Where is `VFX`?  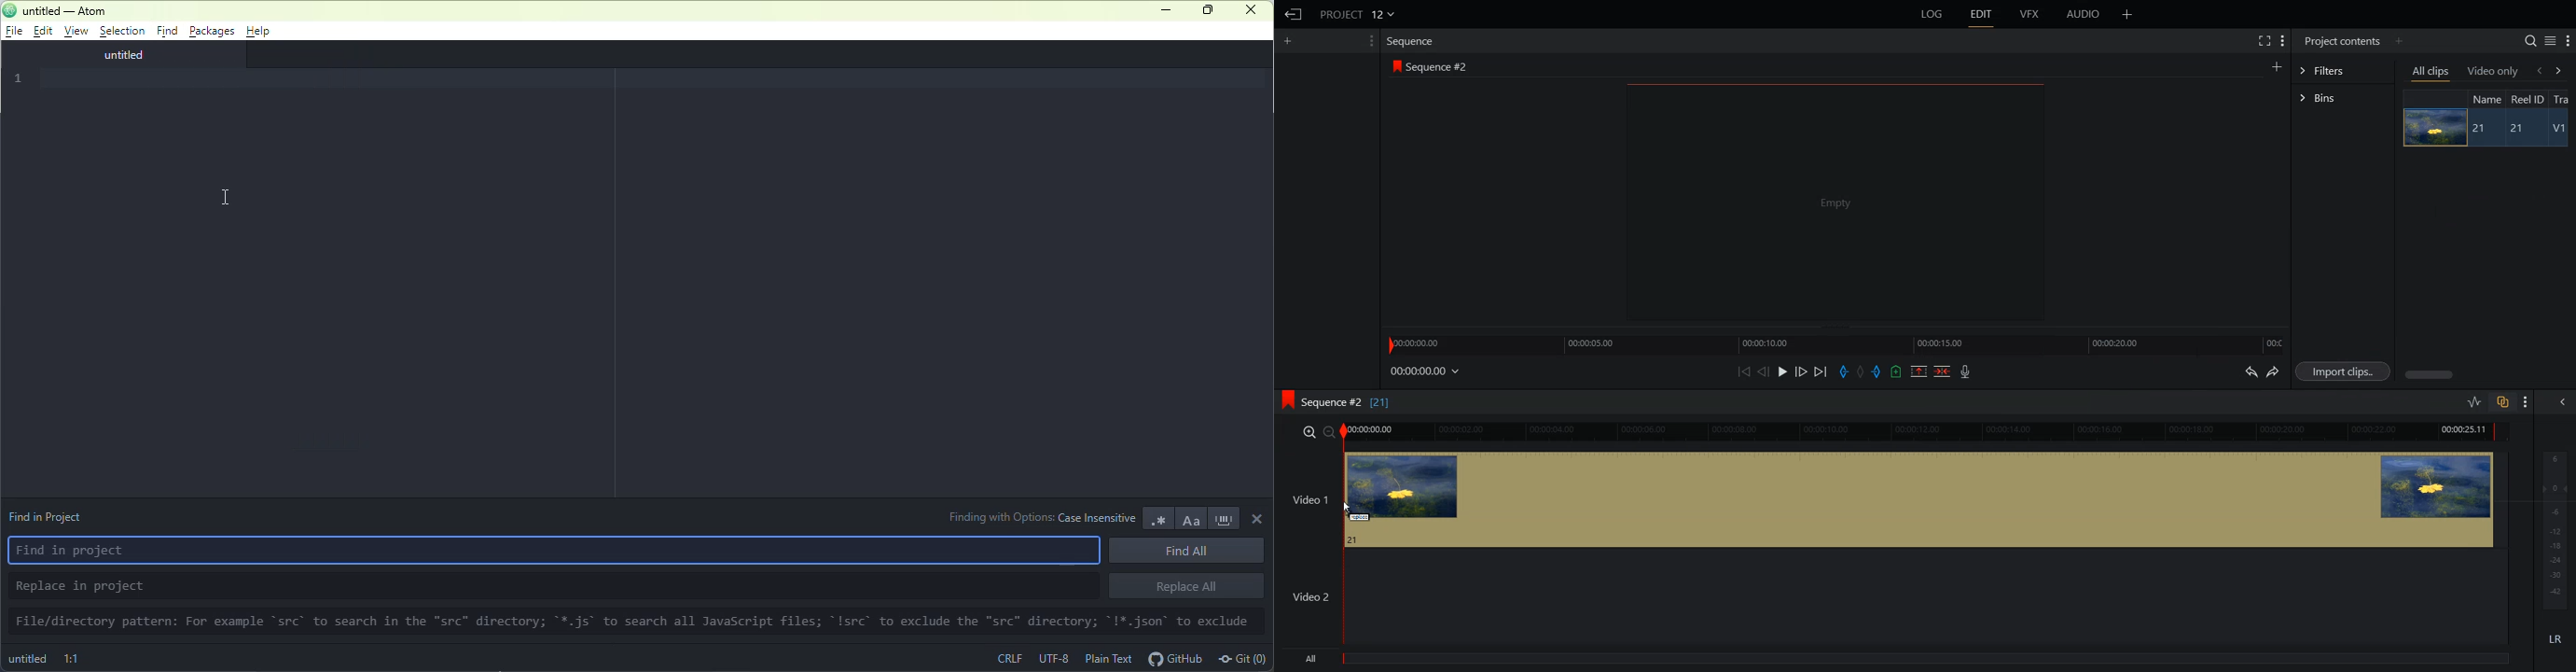
VFX is located at coordinates (2030, 14).